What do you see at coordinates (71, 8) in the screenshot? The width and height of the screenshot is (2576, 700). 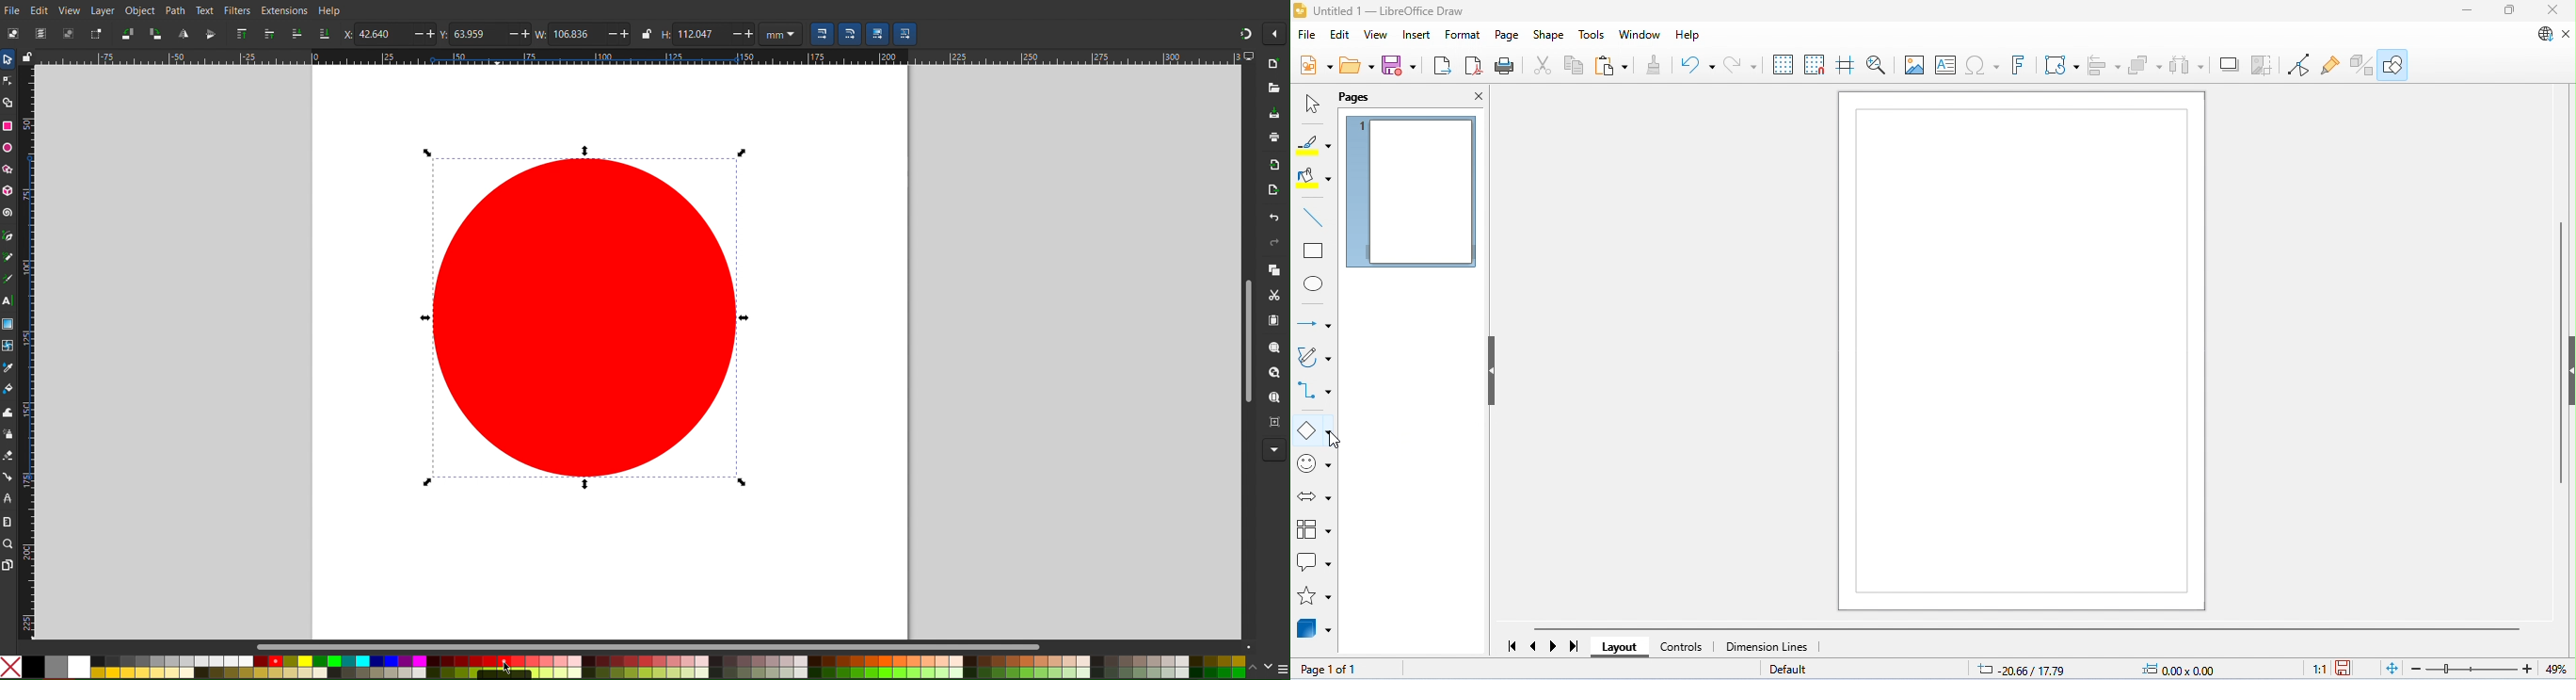 I see `View` at bounding box center [71, 8].